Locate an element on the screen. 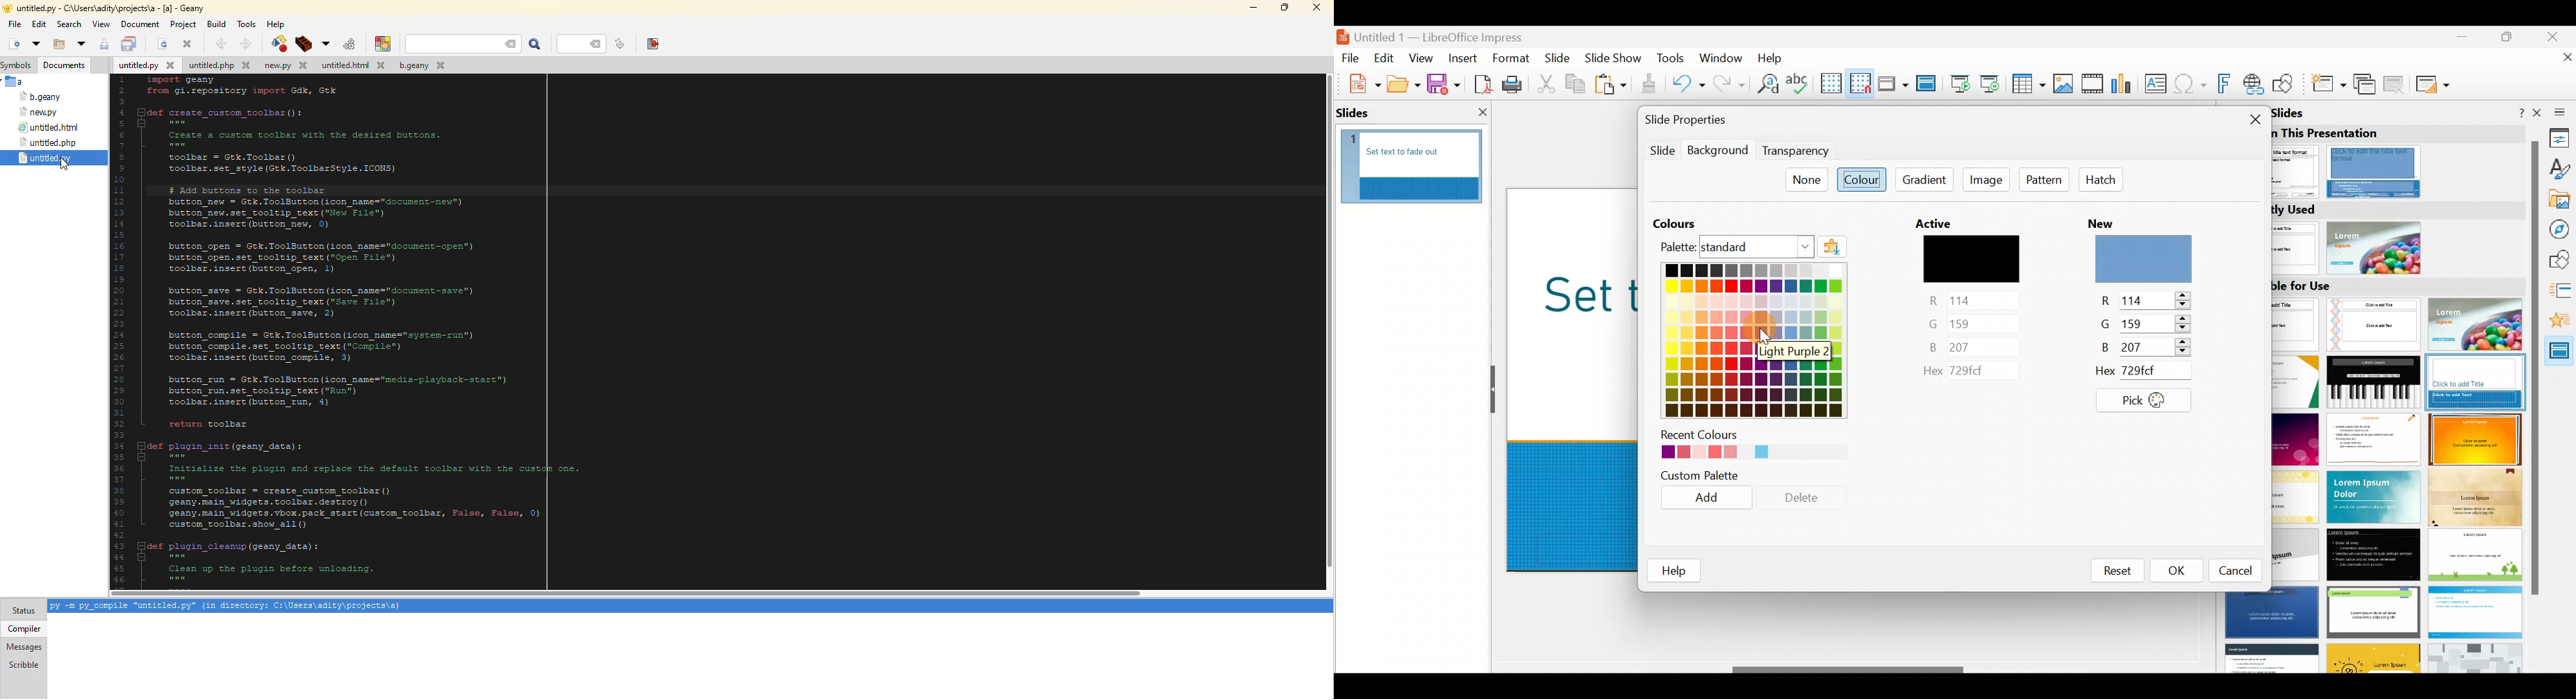  slide is located at coordinates (1358, 114).